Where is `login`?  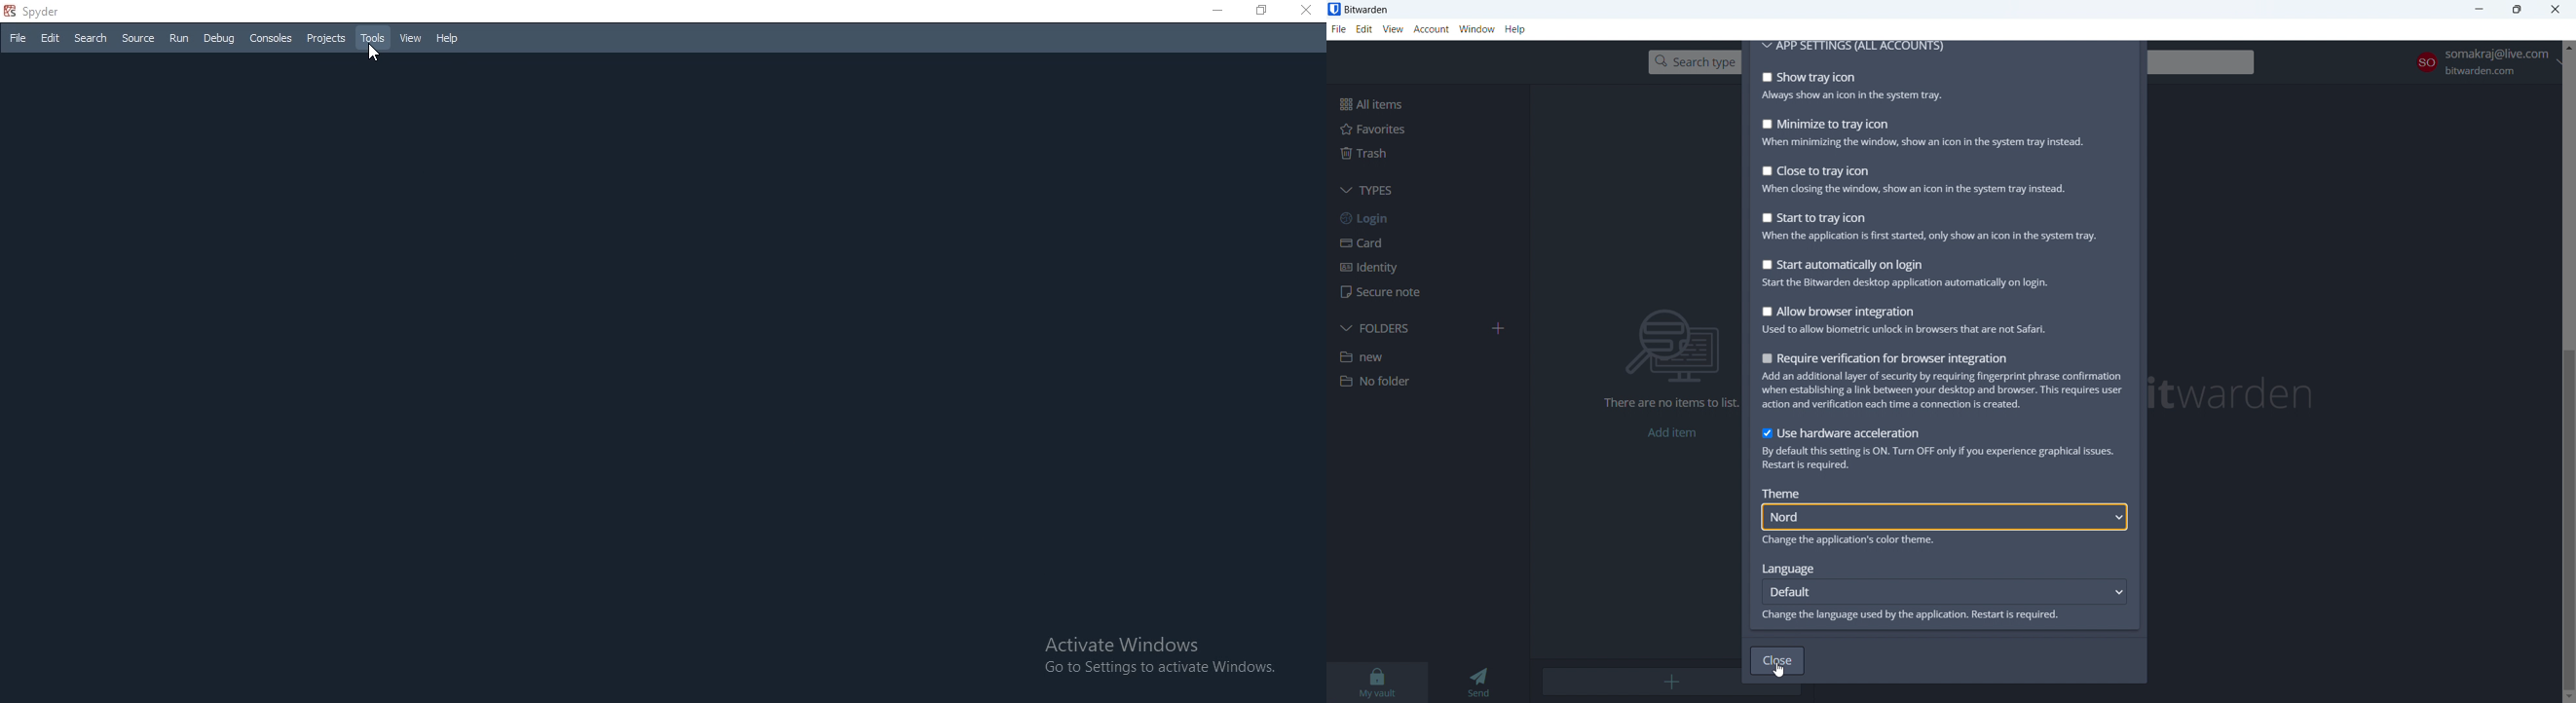
login is located at coordinates (1428, 218).